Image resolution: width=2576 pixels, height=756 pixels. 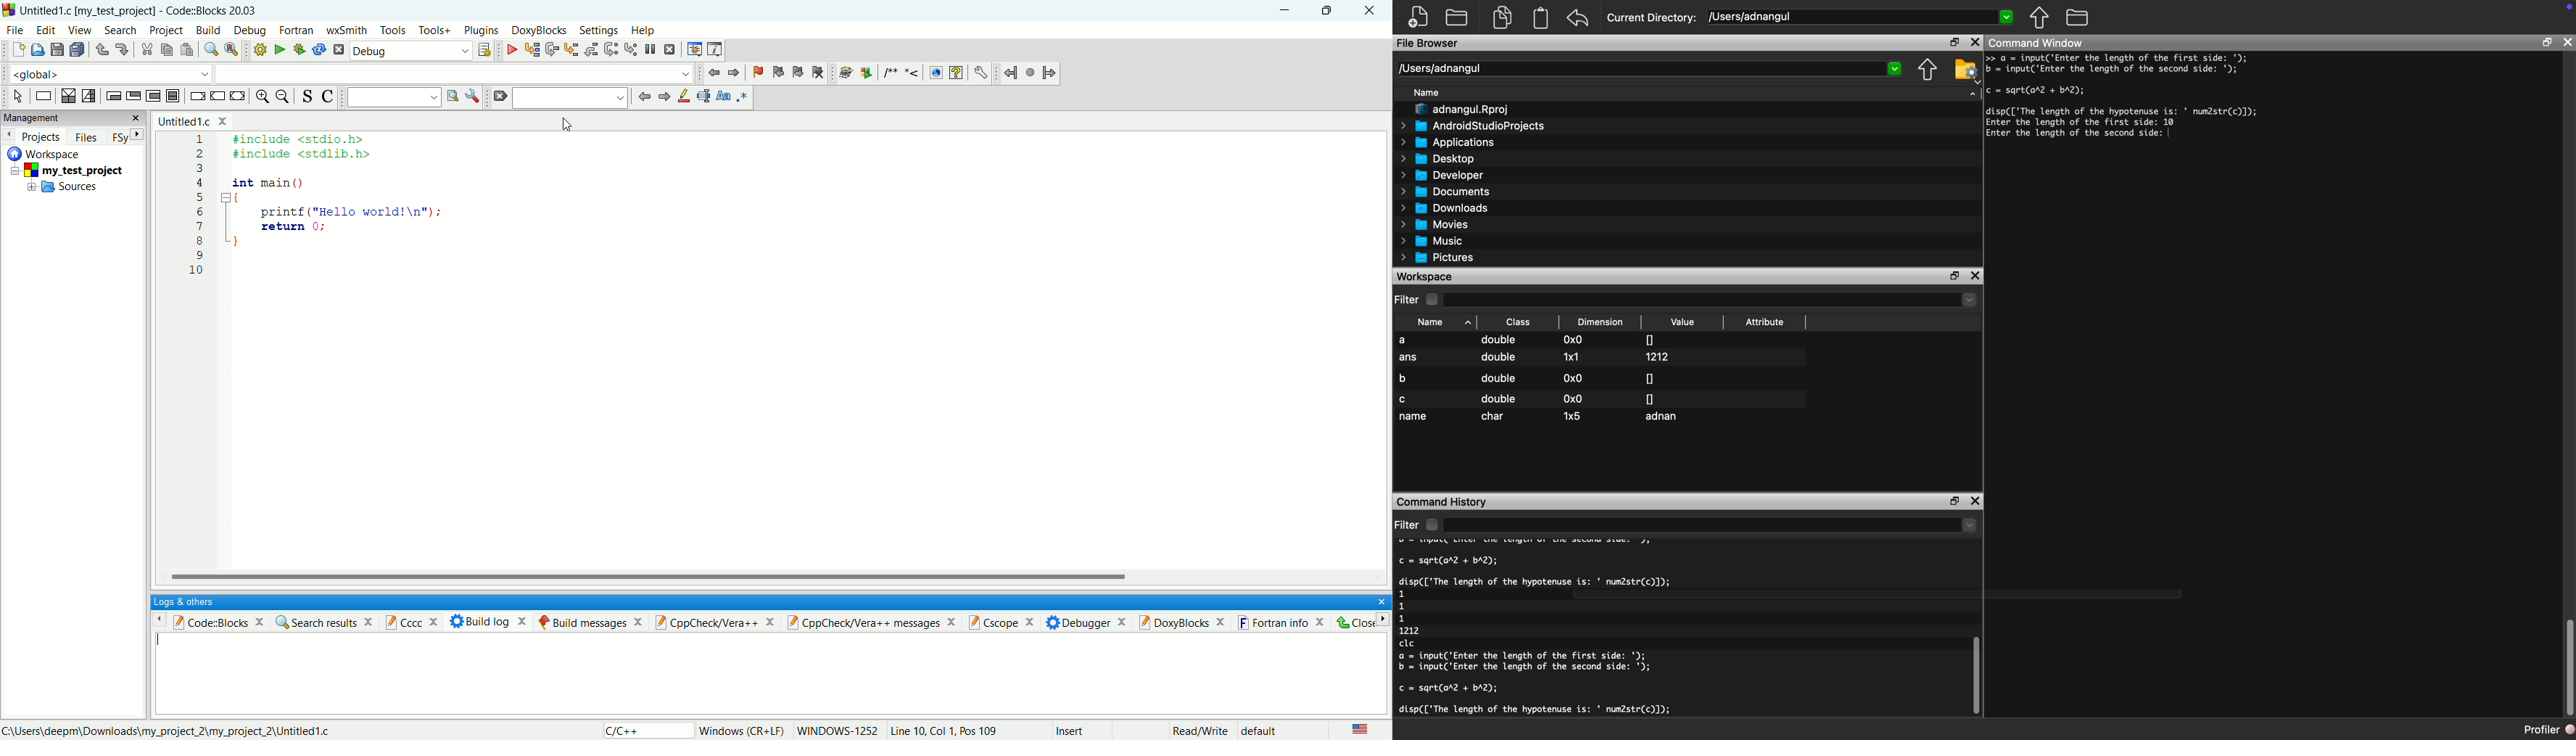 What do you see at coordinates (1429, 45) in the screenshot?
I see `File Browser` at bounding box center [1429, 45].